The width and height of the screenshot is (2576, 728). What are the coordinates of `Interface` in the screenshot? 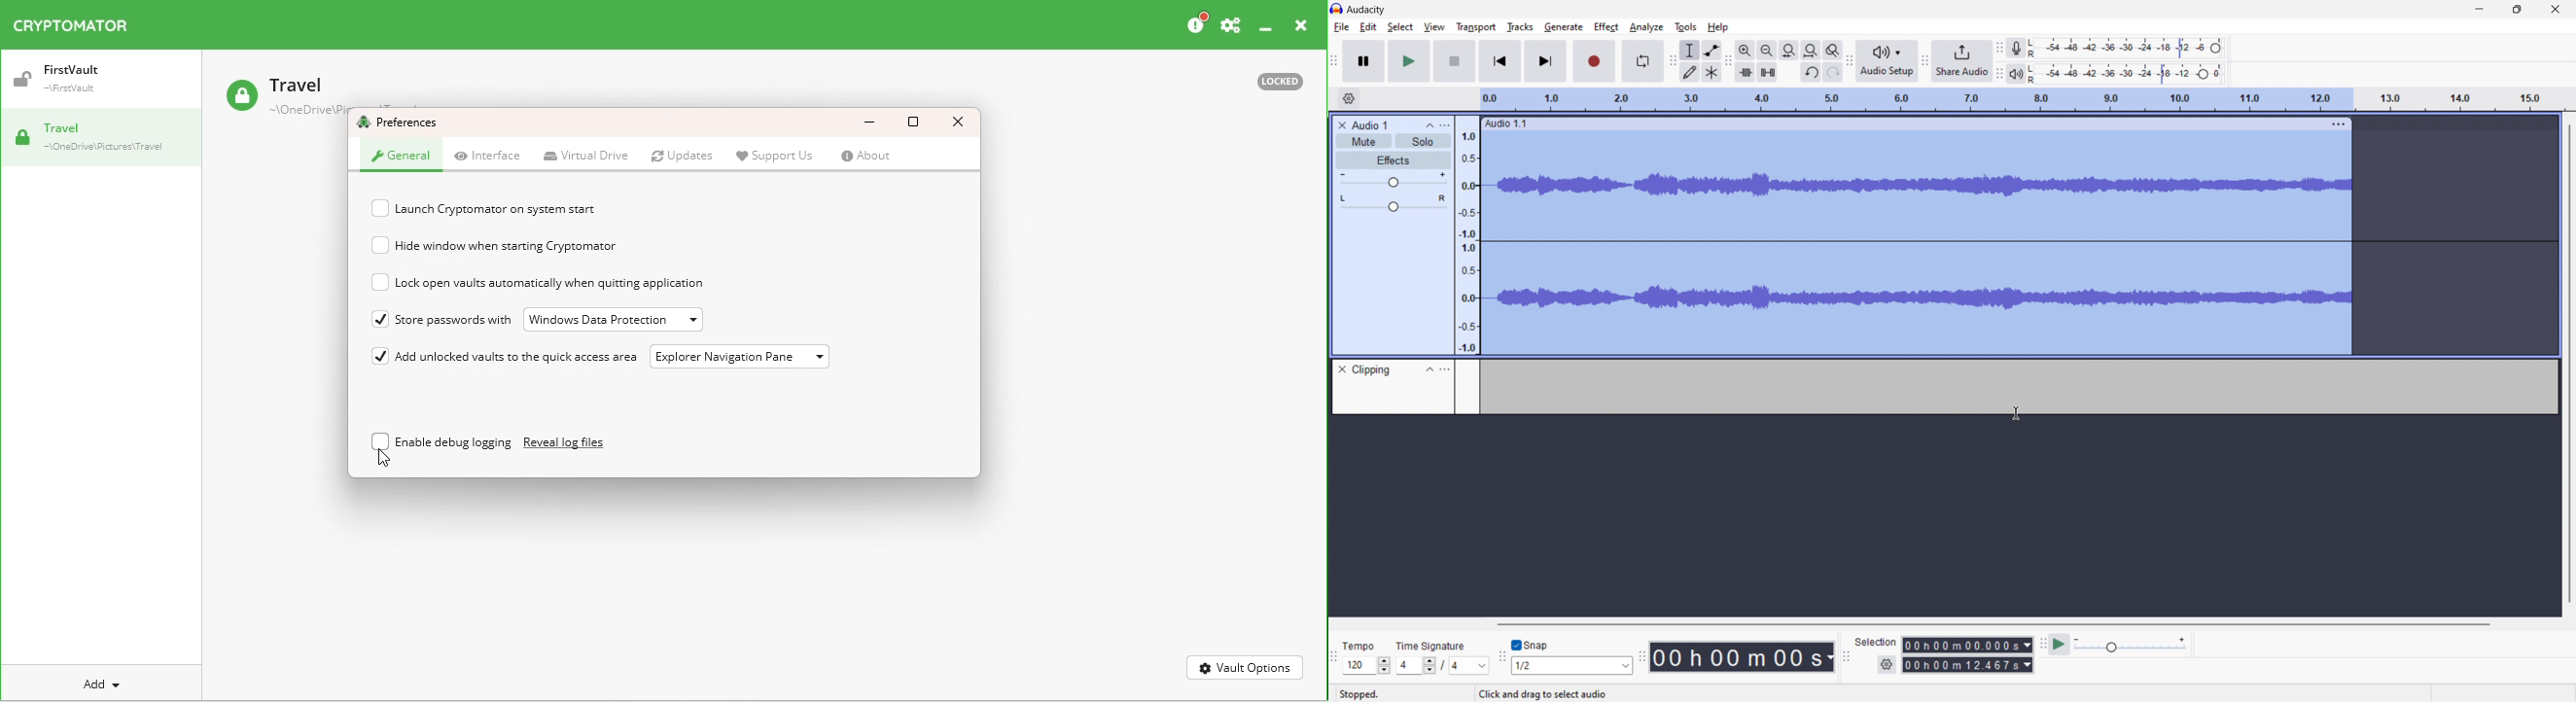 It's located at (490, 157).